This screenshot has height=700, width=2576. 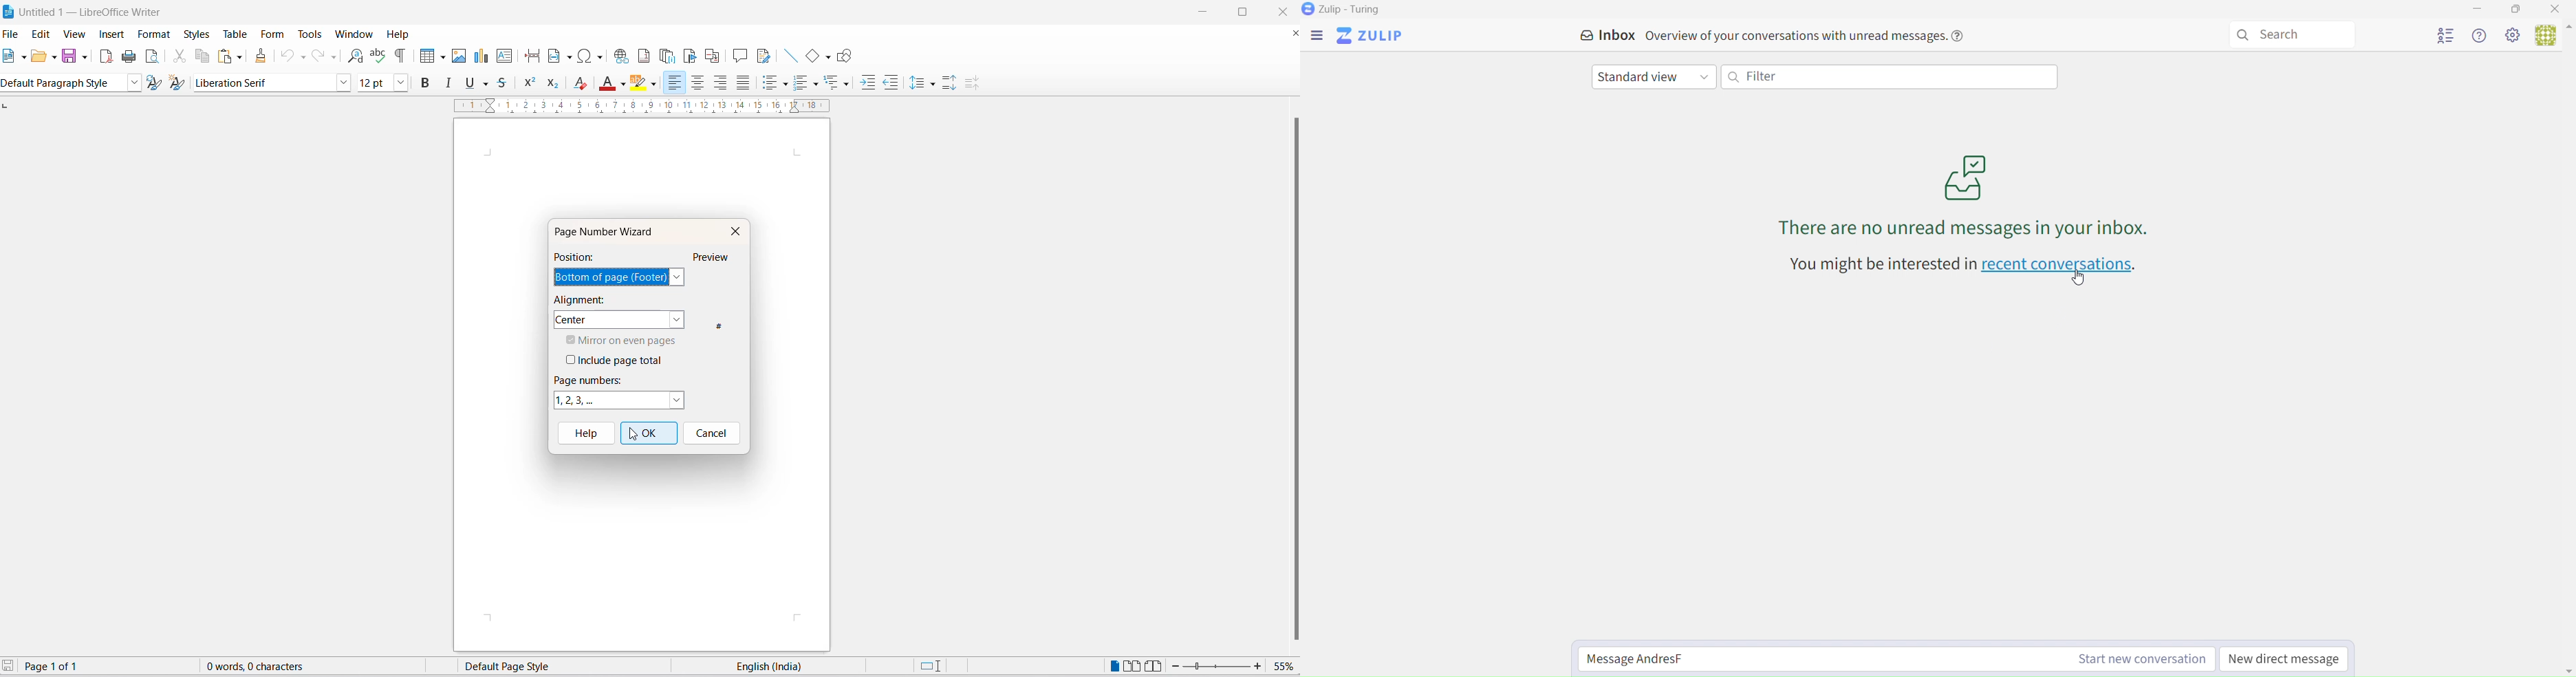 What do you see at coordinates (1283, 667) in the screenshot?
I see `zoom percentage` at bounding box center [1283, 667].